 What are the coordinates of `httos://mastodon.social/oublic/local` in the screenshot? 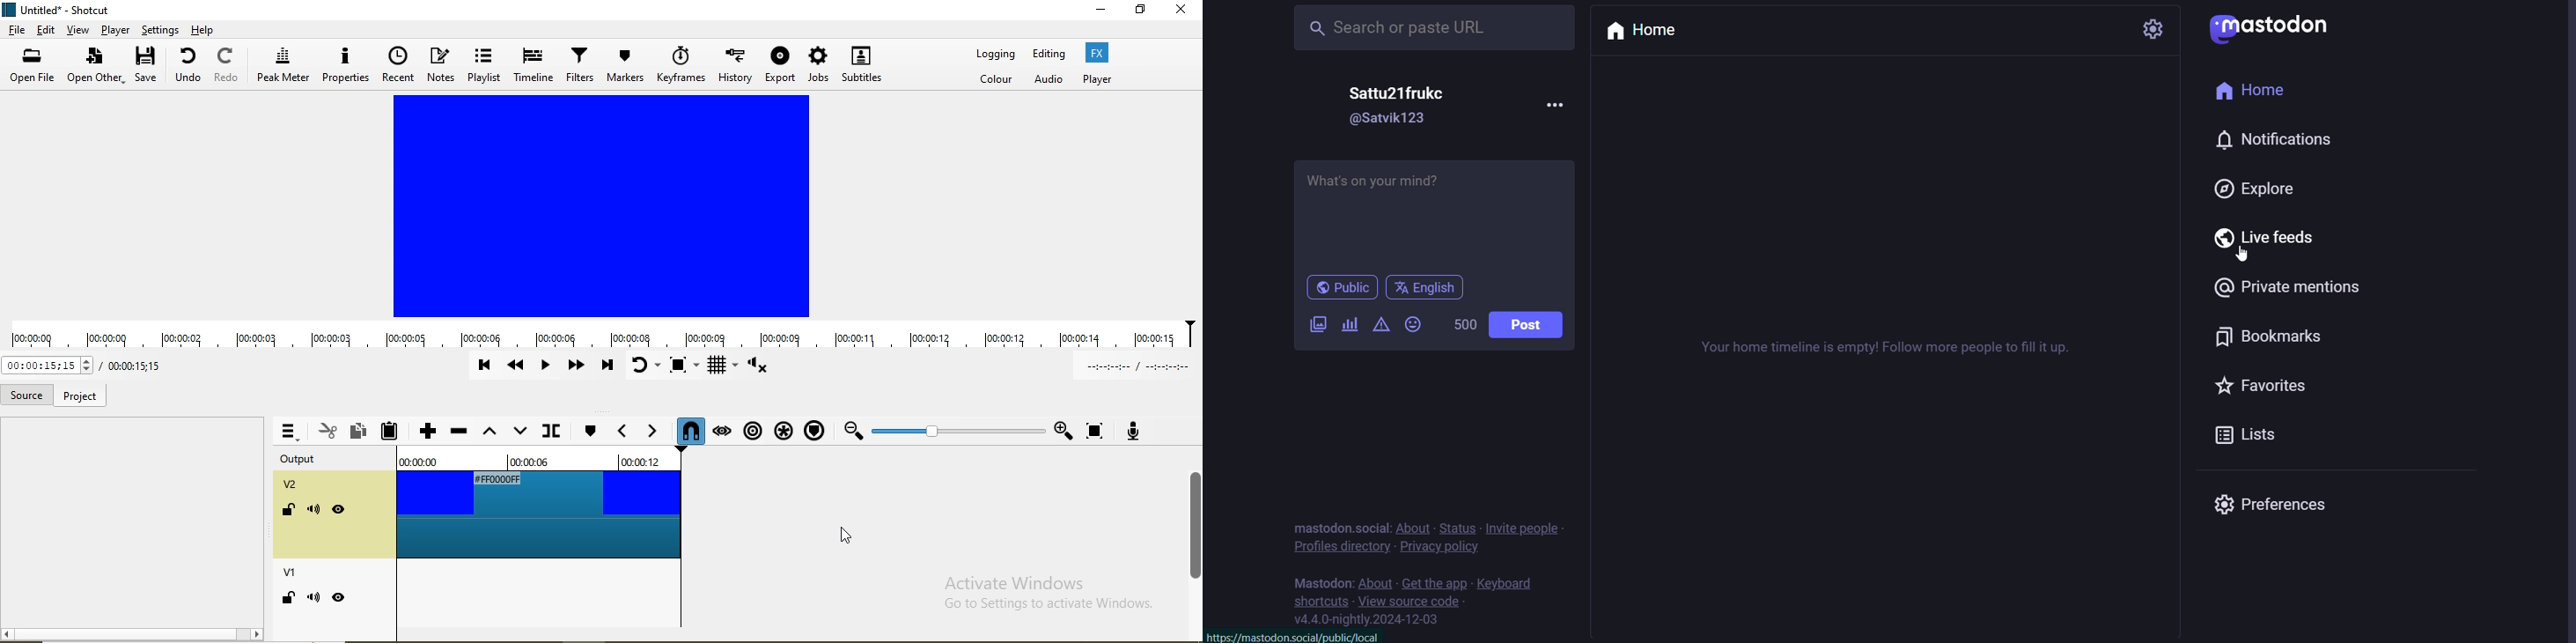 It's located at (1296, 636).